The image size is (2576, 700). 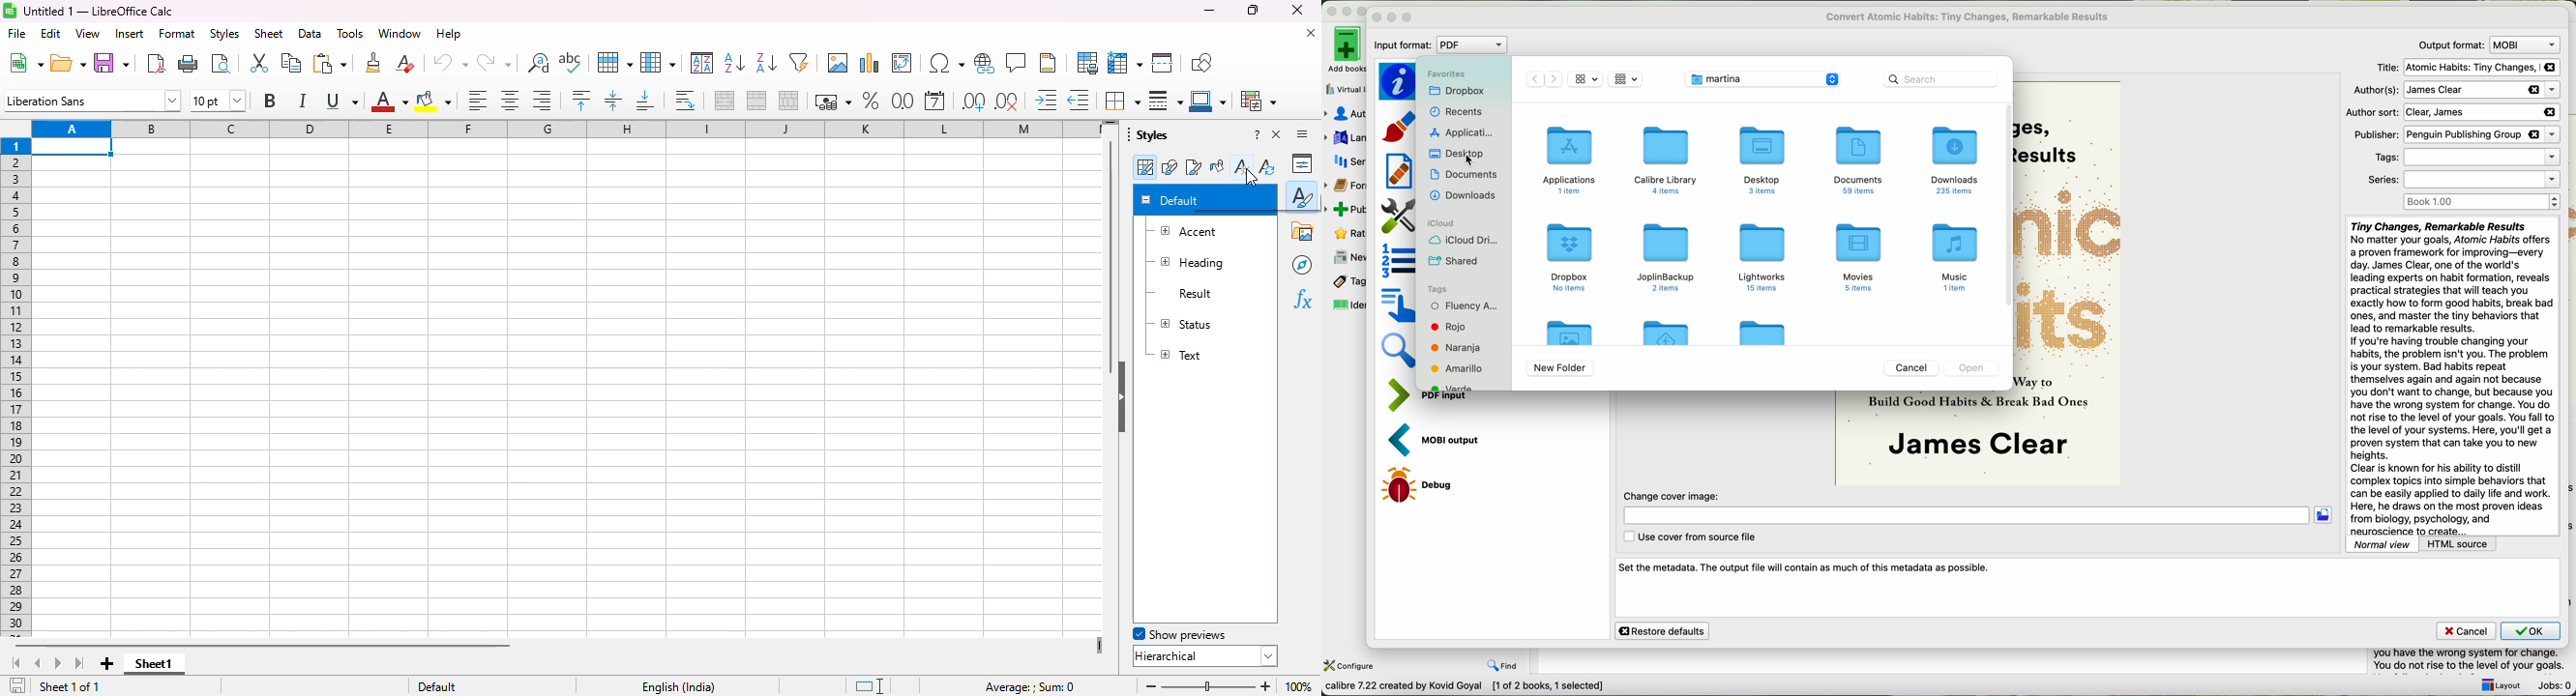 I want to click on sheet1, so click(x=154, y=664).